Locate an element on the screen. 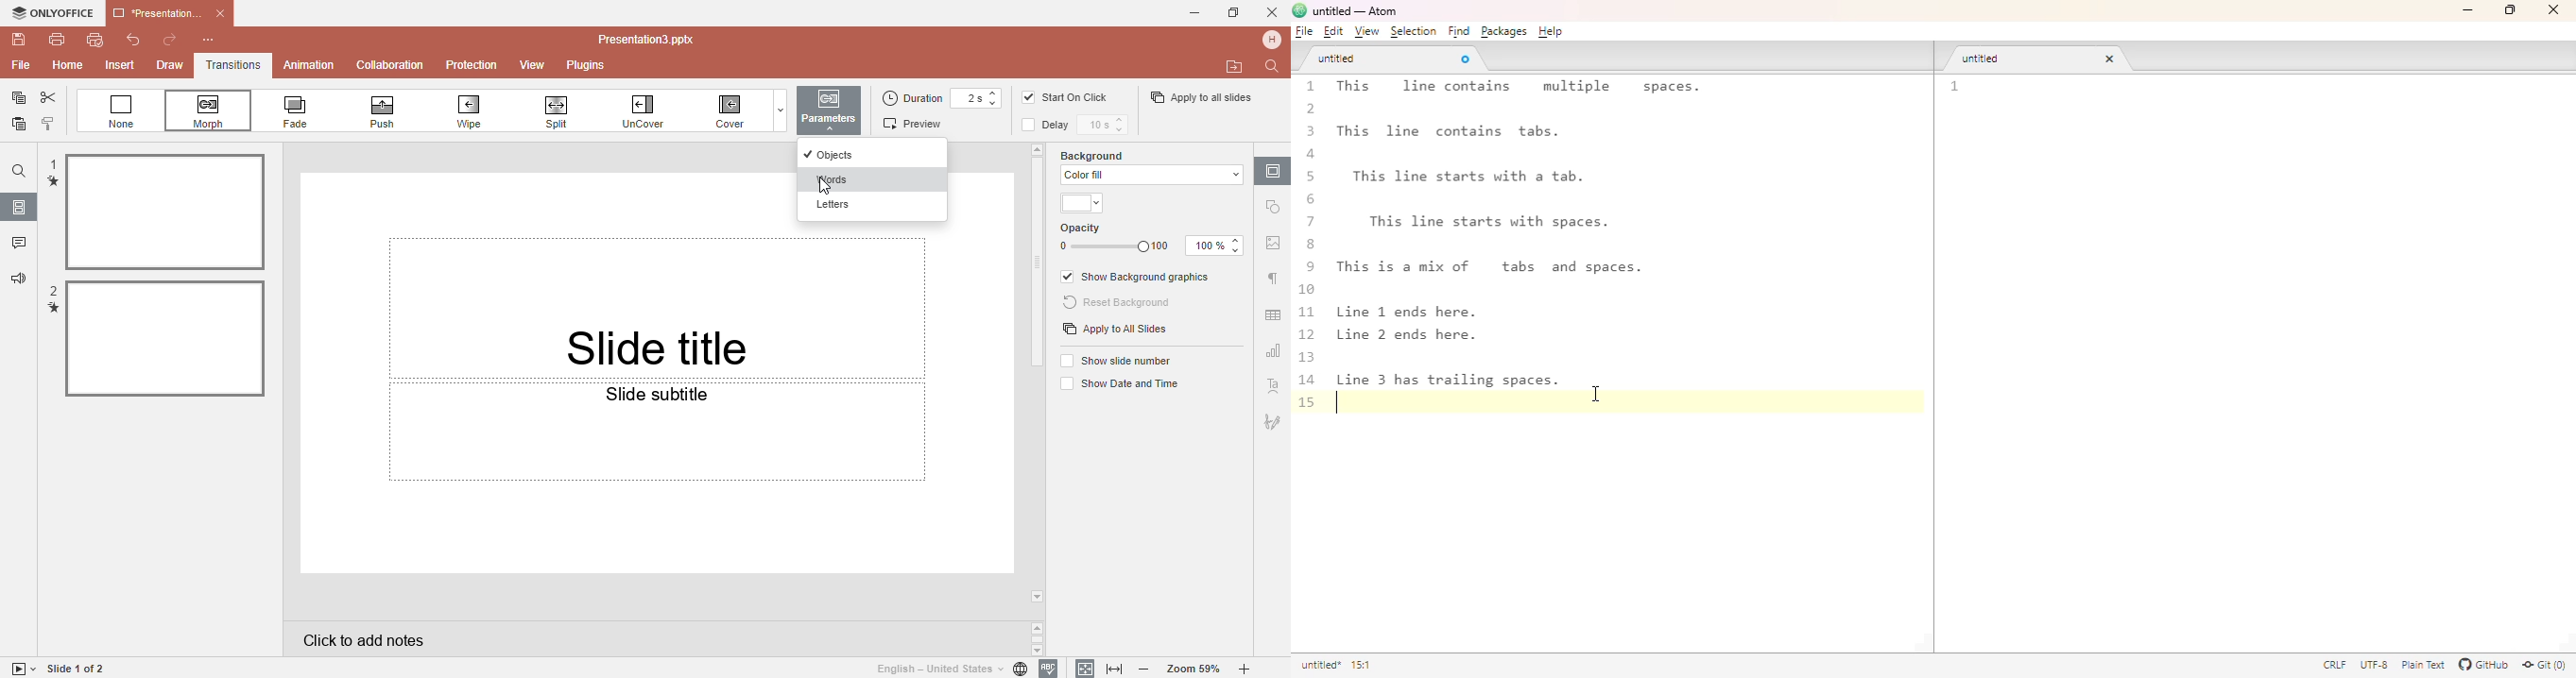  Only office is located at coordinates (51, 13).